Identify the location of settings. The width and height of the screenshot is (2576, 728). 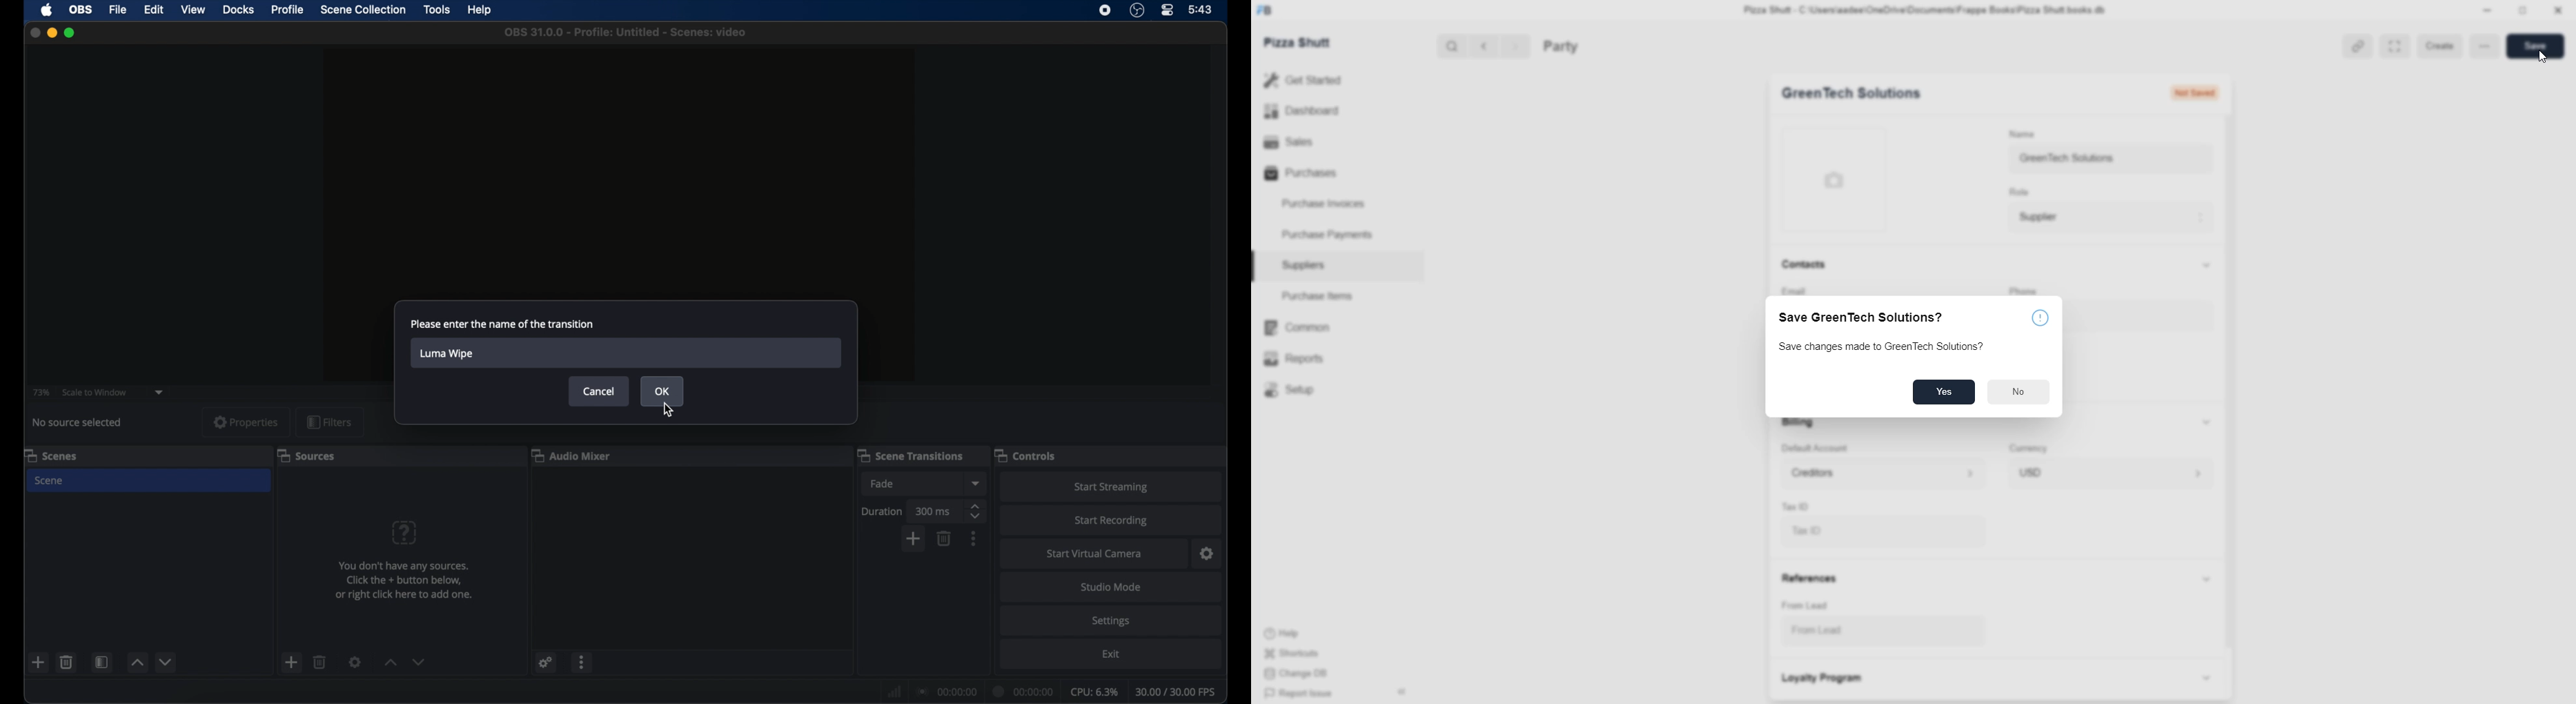
(546, 664).